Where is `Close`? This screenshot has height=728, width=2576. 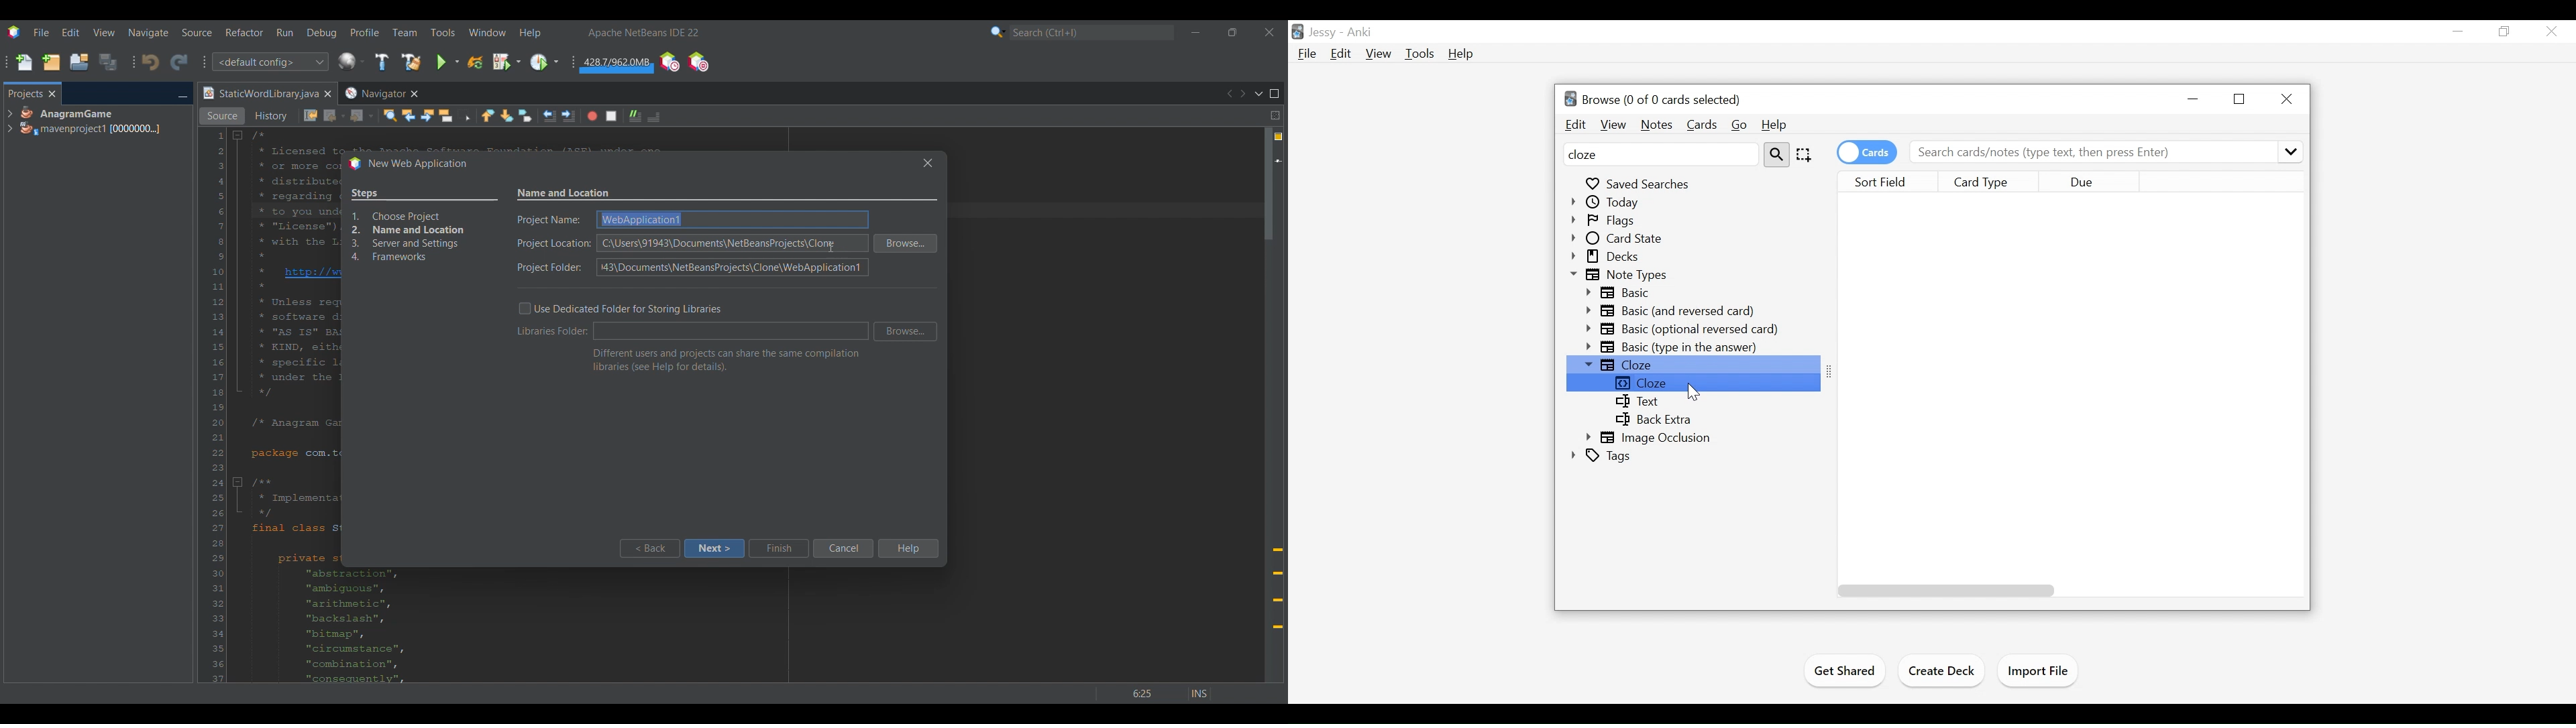 Close is located at coordinates (2288, 99).